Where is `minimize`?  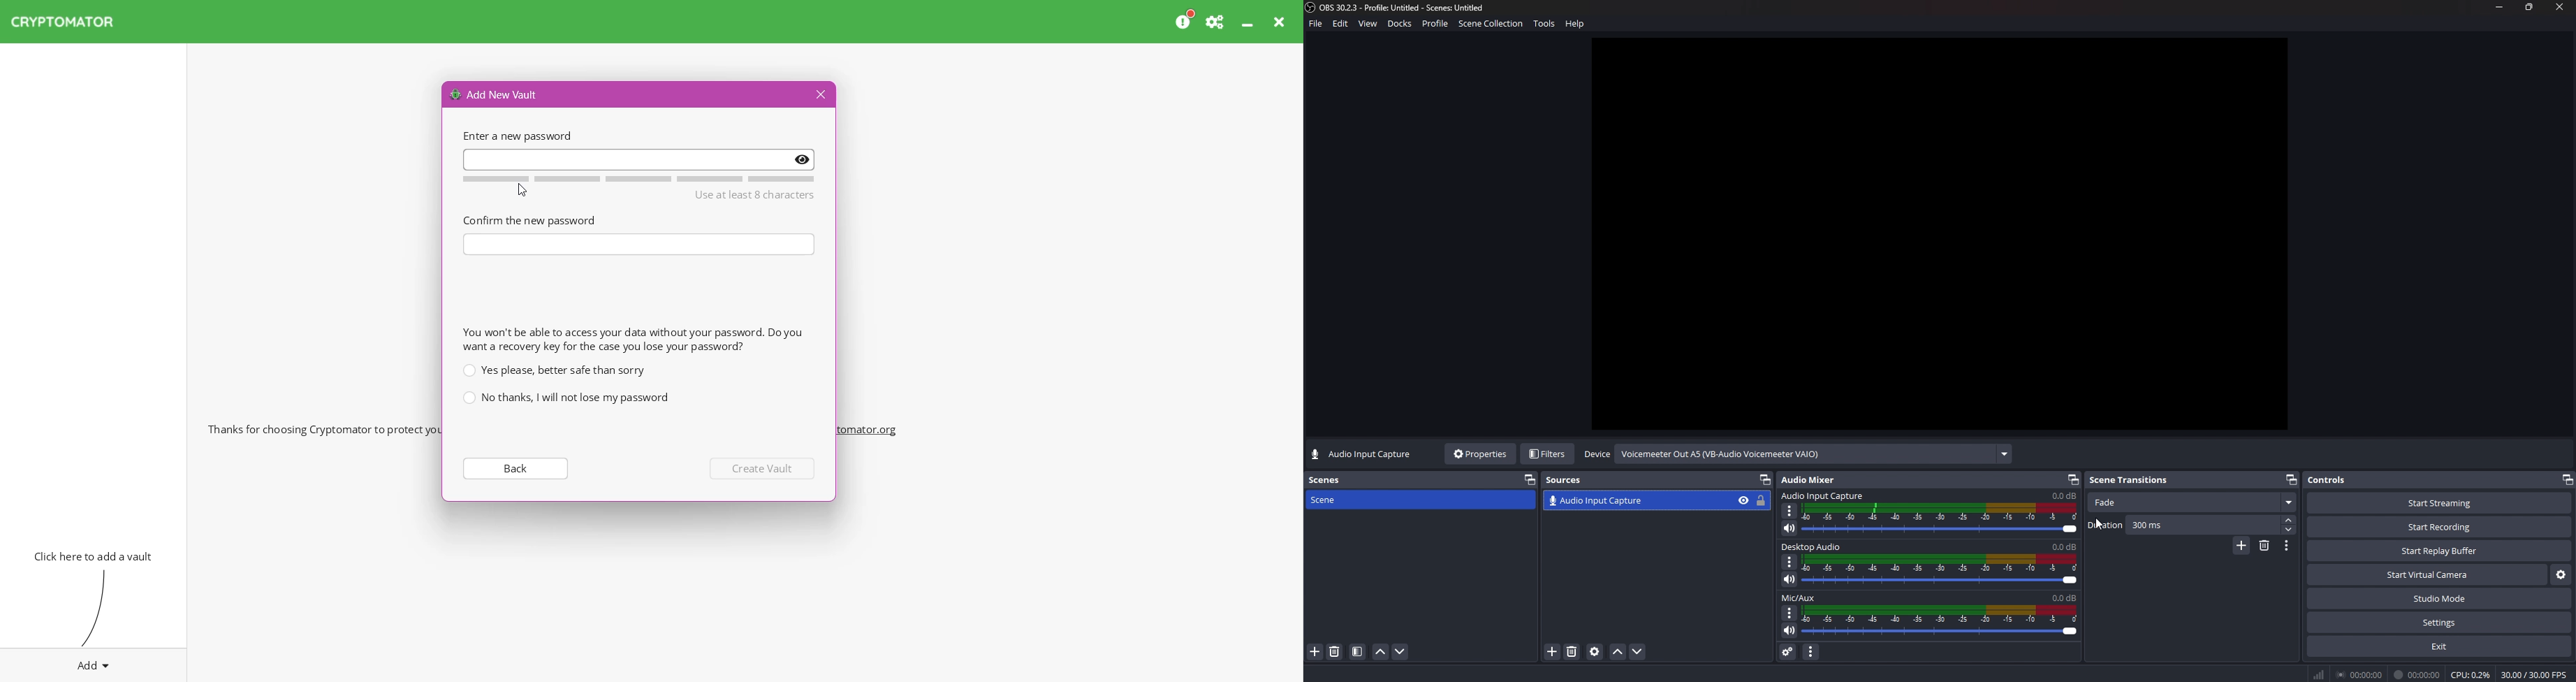 minimize is located at coordinates (2500, 7).